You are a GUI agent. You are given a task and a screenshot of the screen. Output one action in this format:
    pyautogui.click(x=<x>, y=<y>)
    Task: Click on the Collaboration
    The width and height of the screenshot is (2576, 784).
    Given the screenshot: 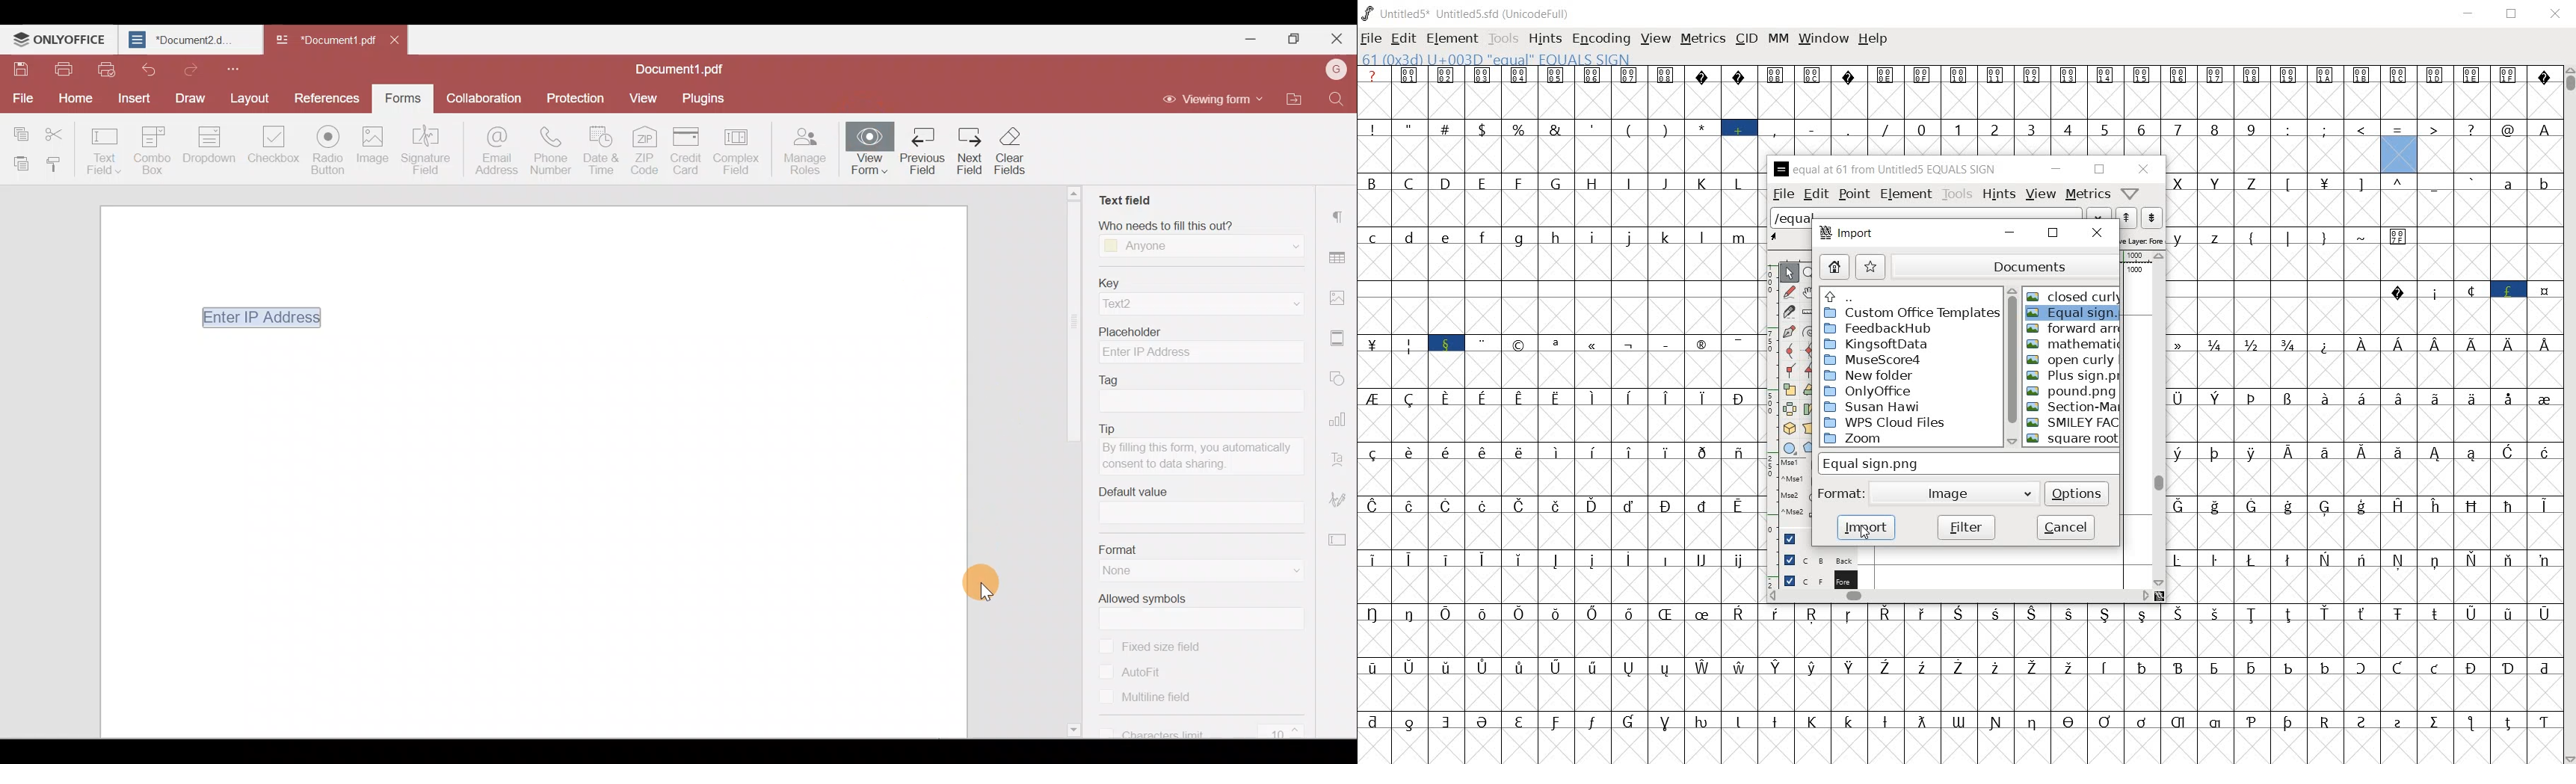 What is the action you would take?
    pyautogui.click(x=489, y=97)
    